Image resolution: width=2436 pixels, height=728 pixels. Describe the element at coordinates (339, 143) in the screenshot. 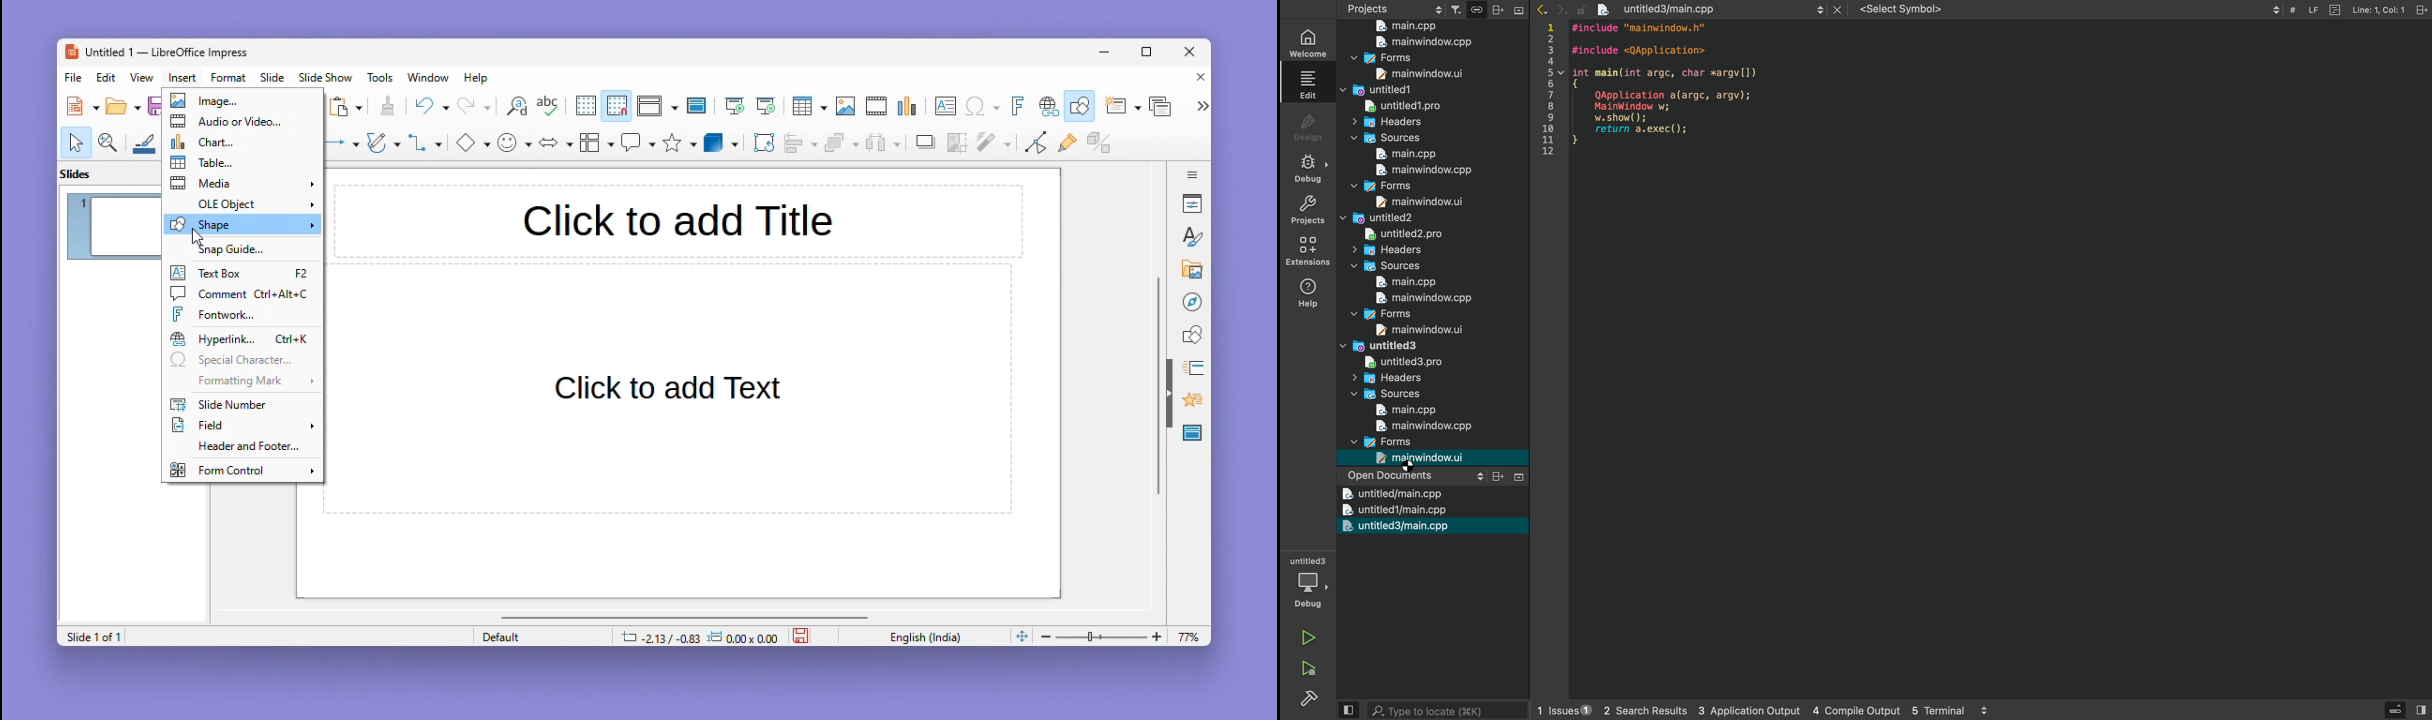

I see `Arrow` at that location.